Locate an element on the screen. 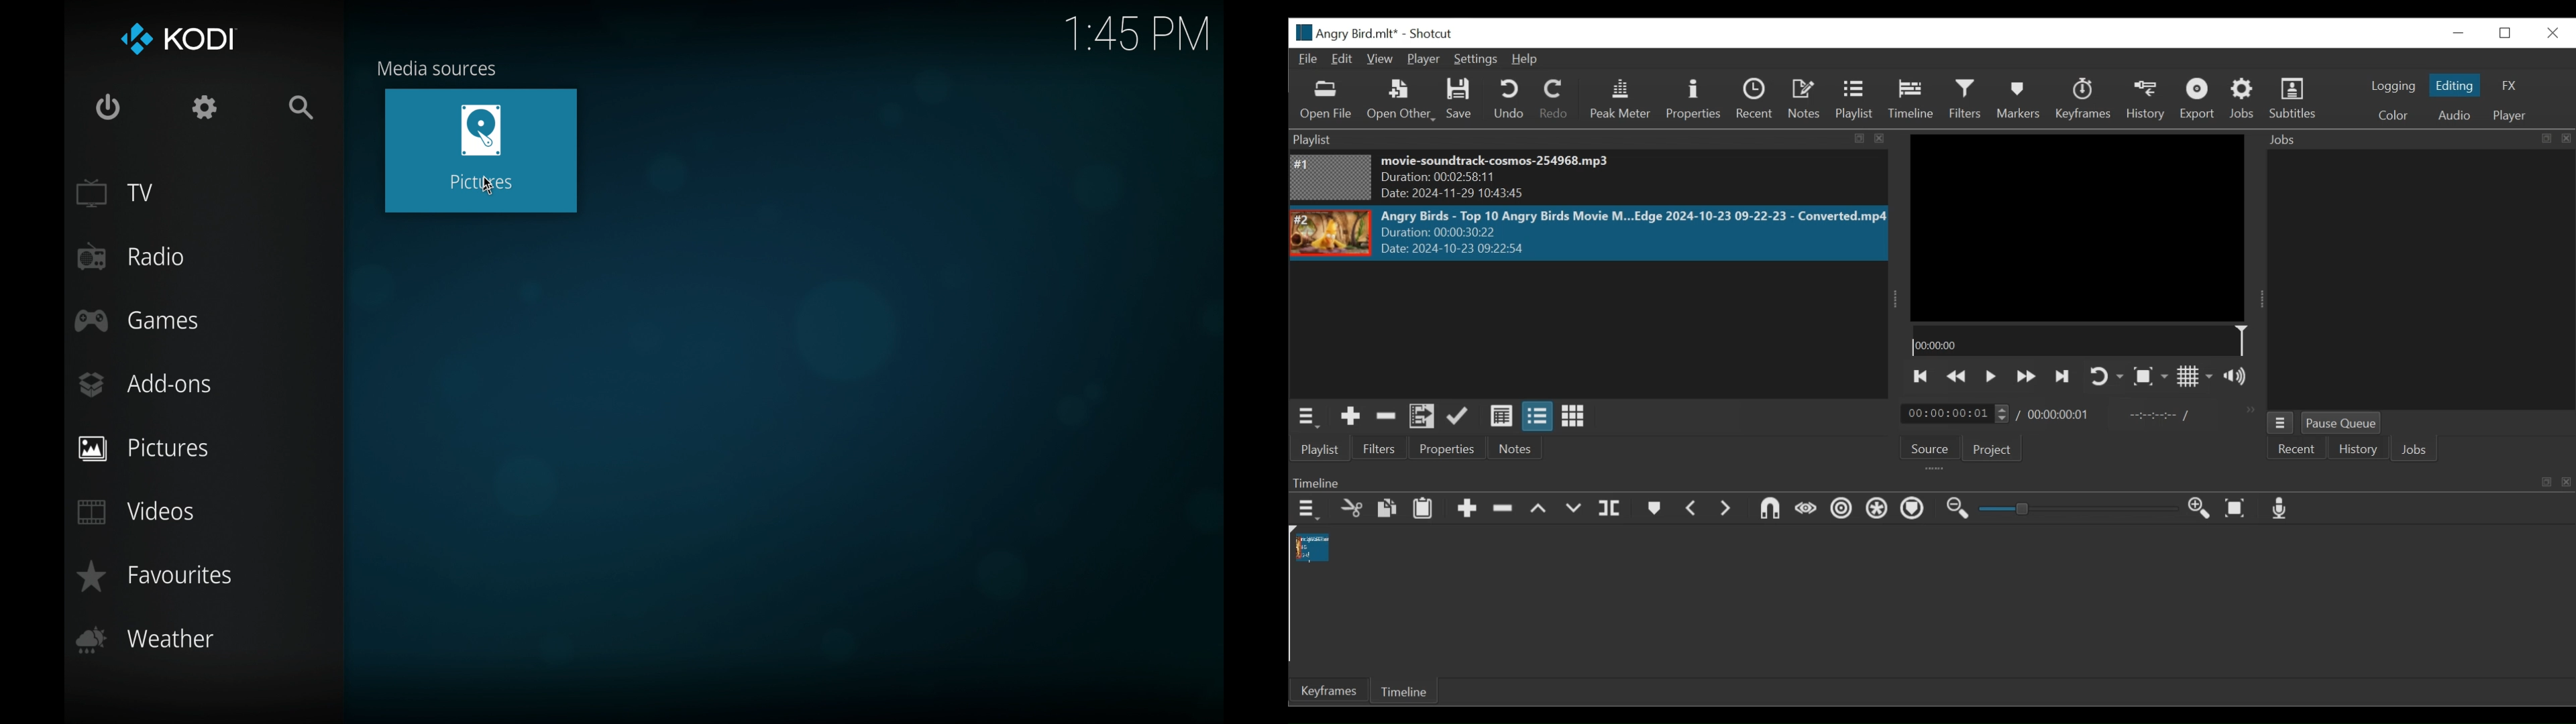 This screenshot has height=728, width=2576. Toggle Zoom is located at coordinates (2152, 377).